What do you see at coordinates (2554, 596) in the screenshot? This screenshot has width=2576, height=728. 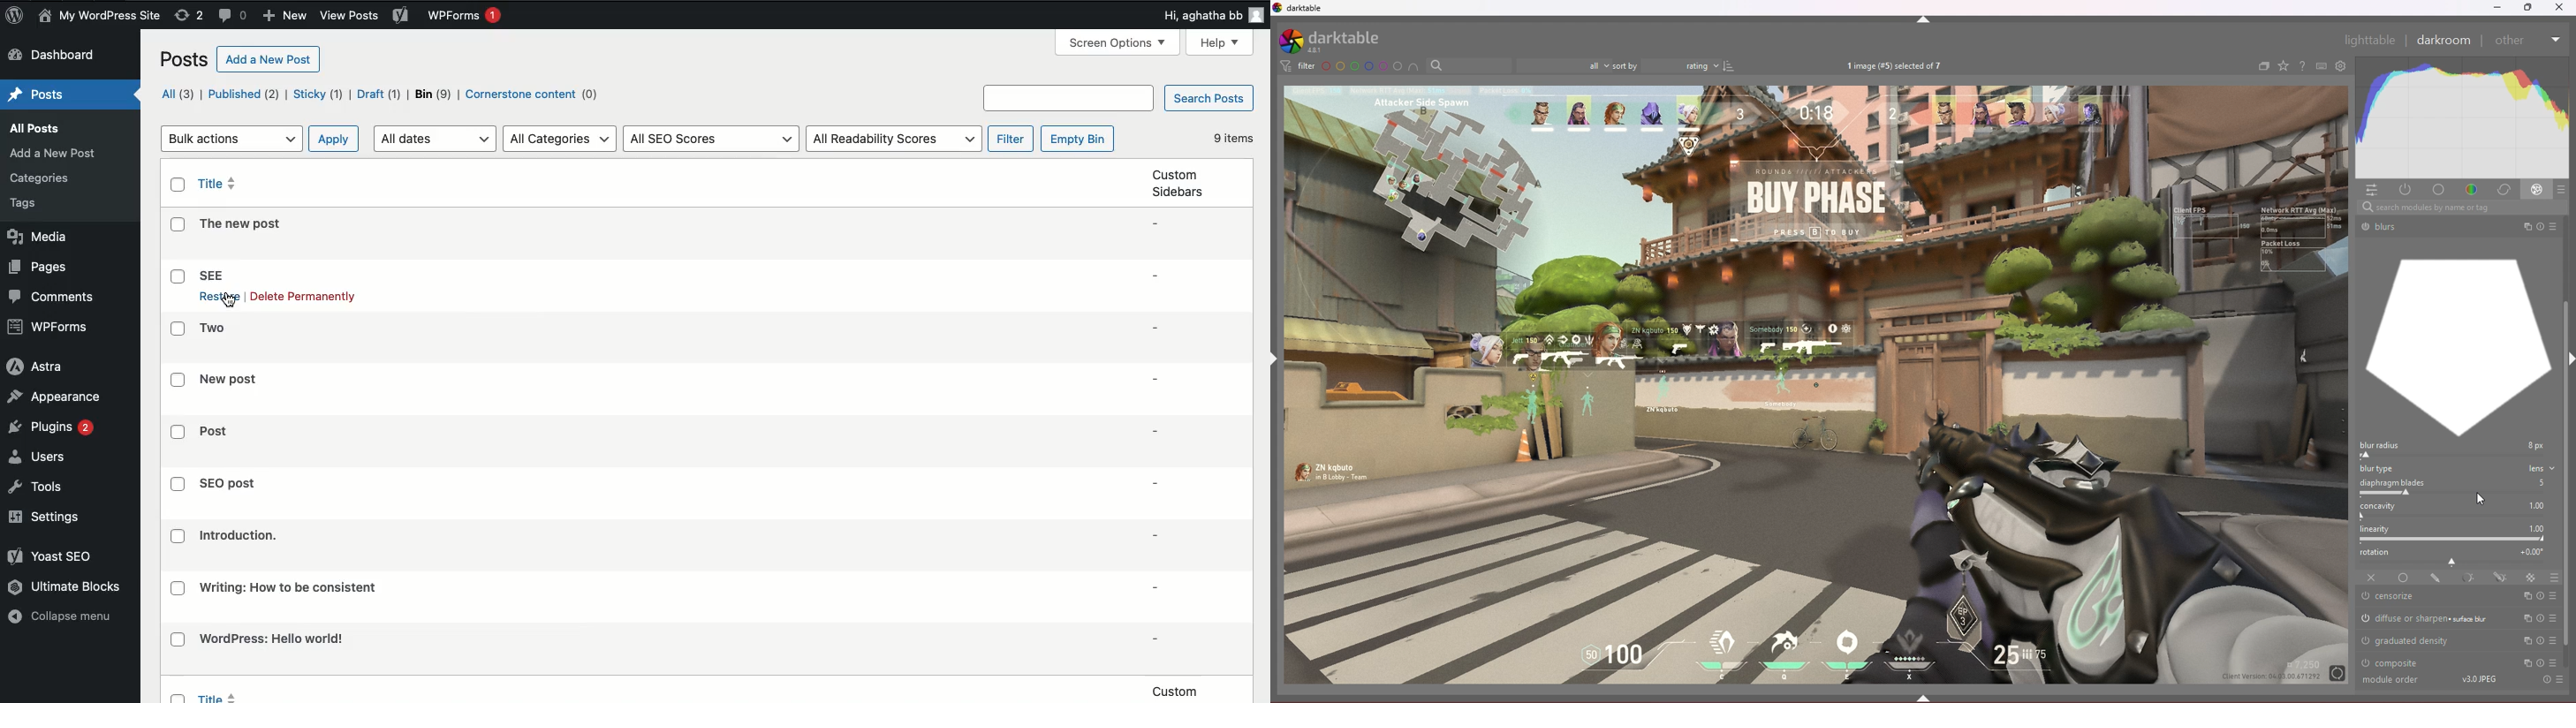 I see `presets` at bounding box center [2554, 596].